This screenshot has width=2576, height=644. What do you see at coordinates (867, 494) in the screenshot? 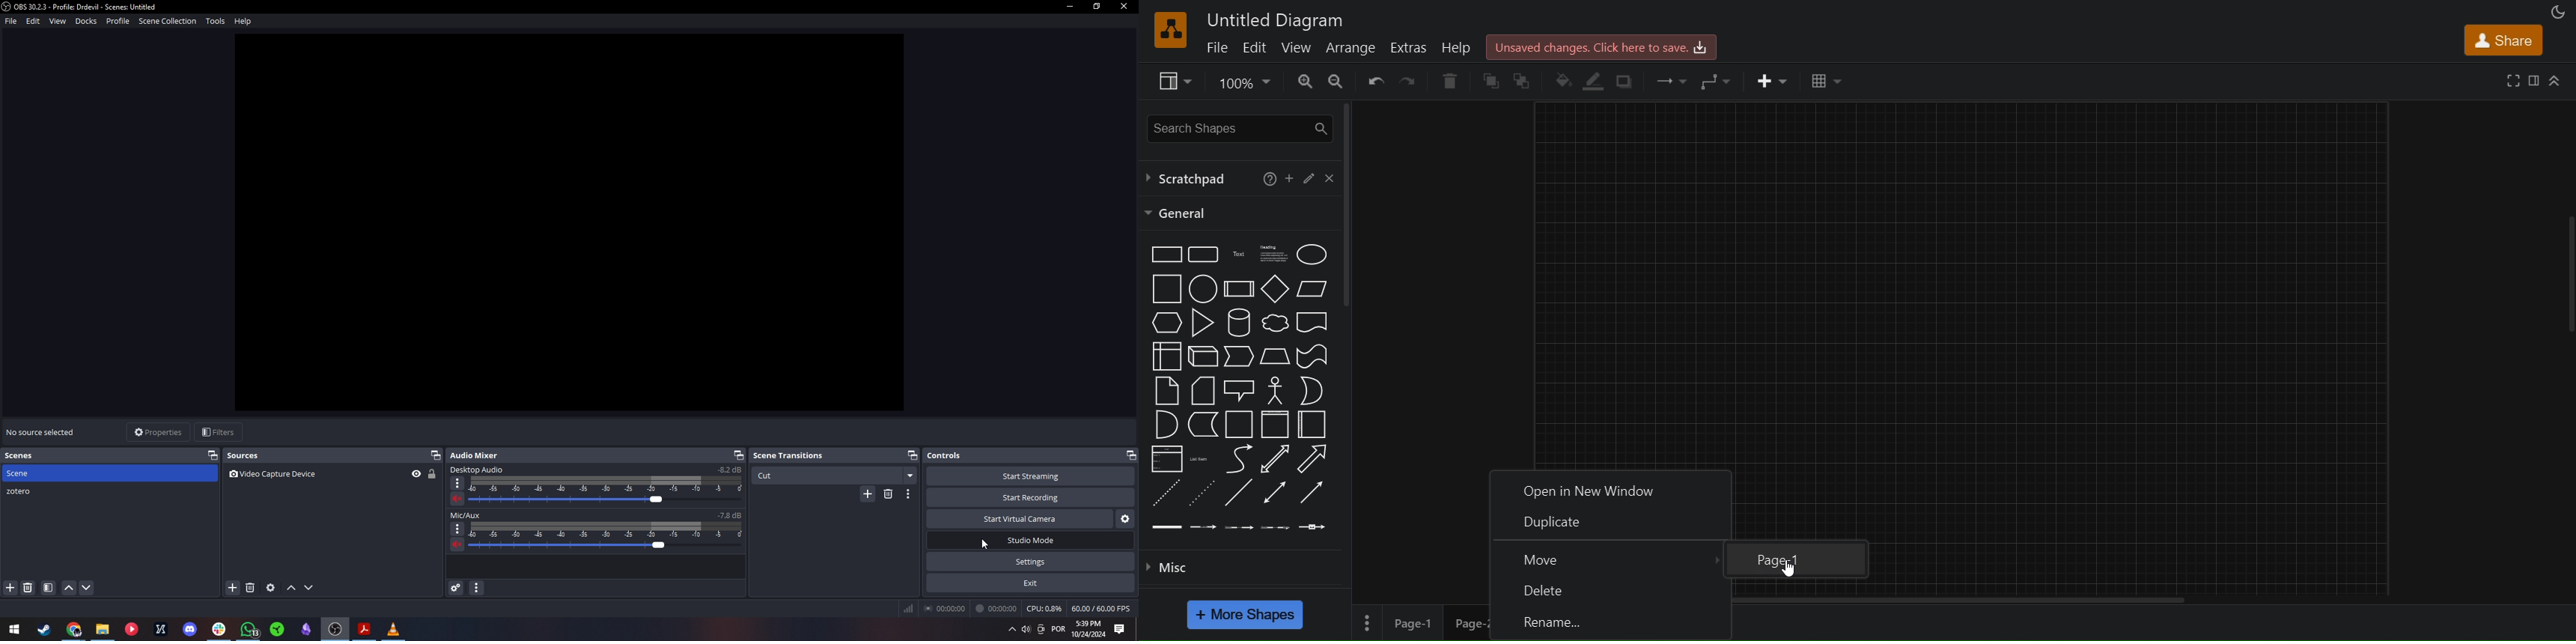
I see `Add scene transition` at bounding box center [867, 494].